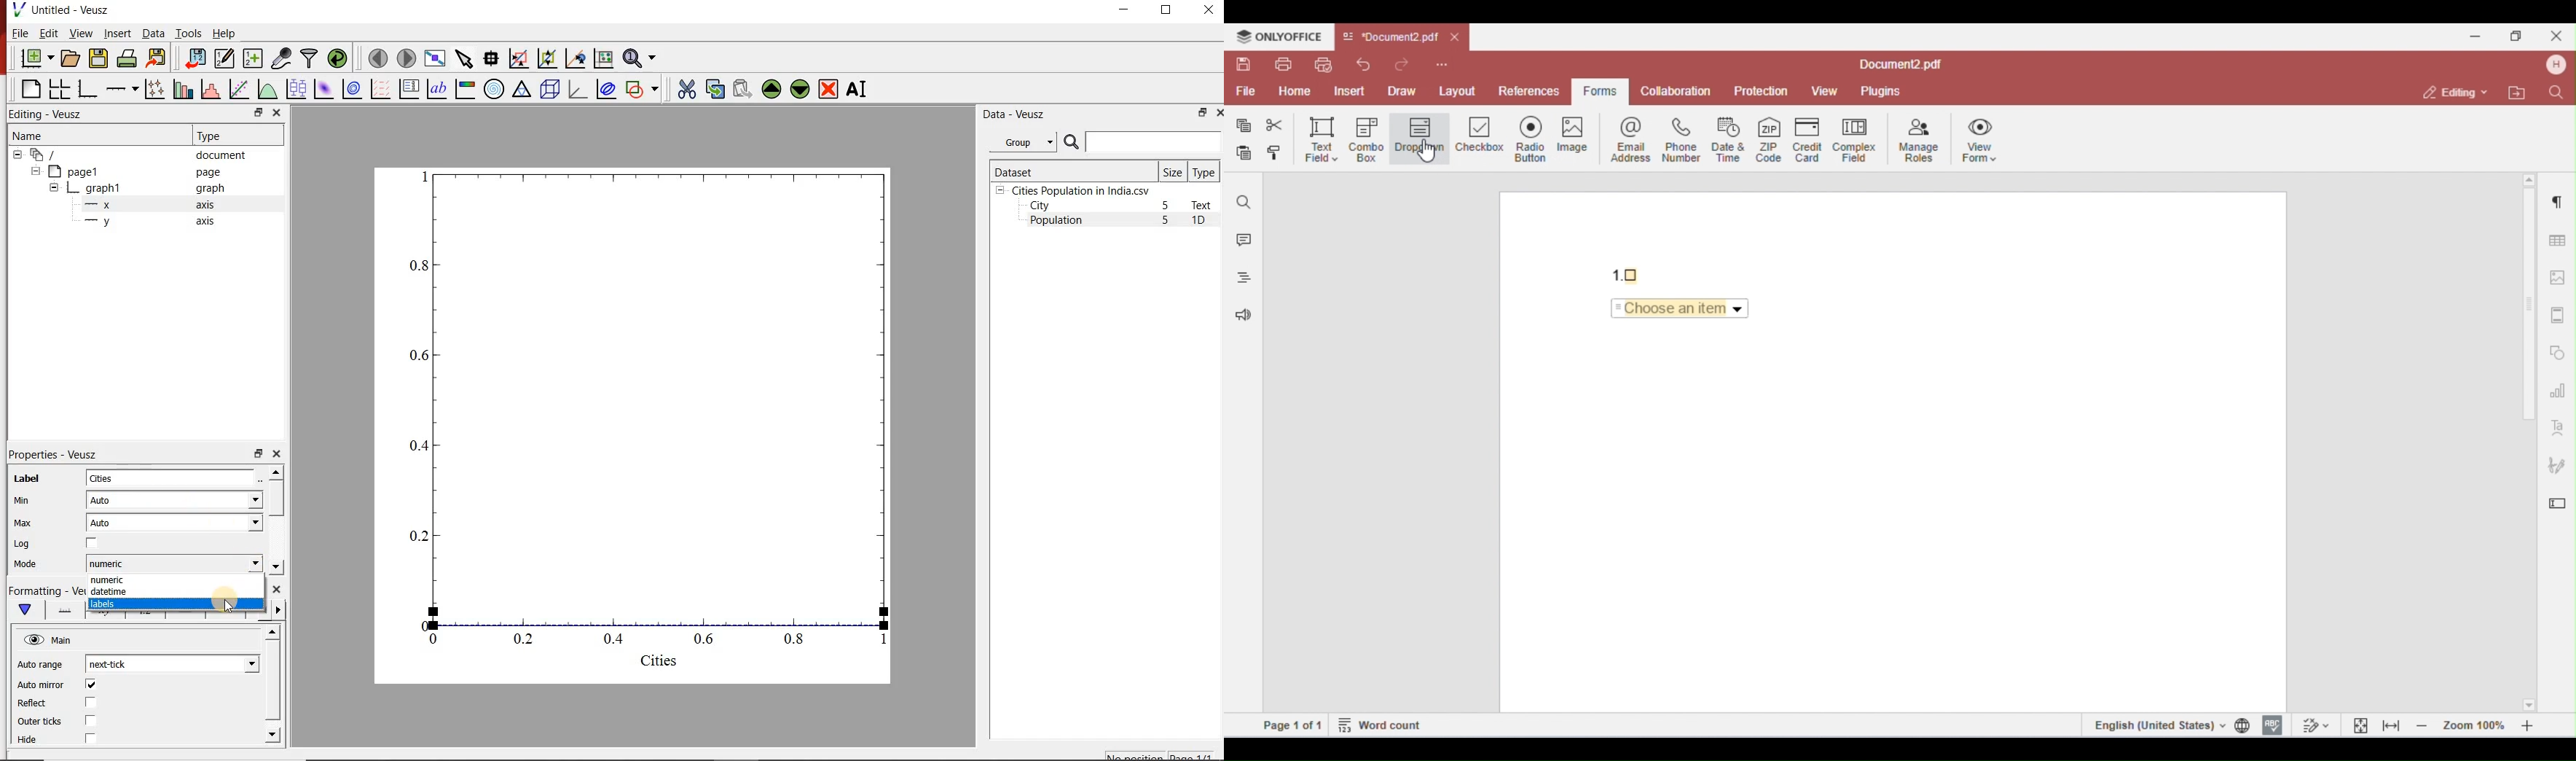  I want to click on graph1, so click(651, 422).